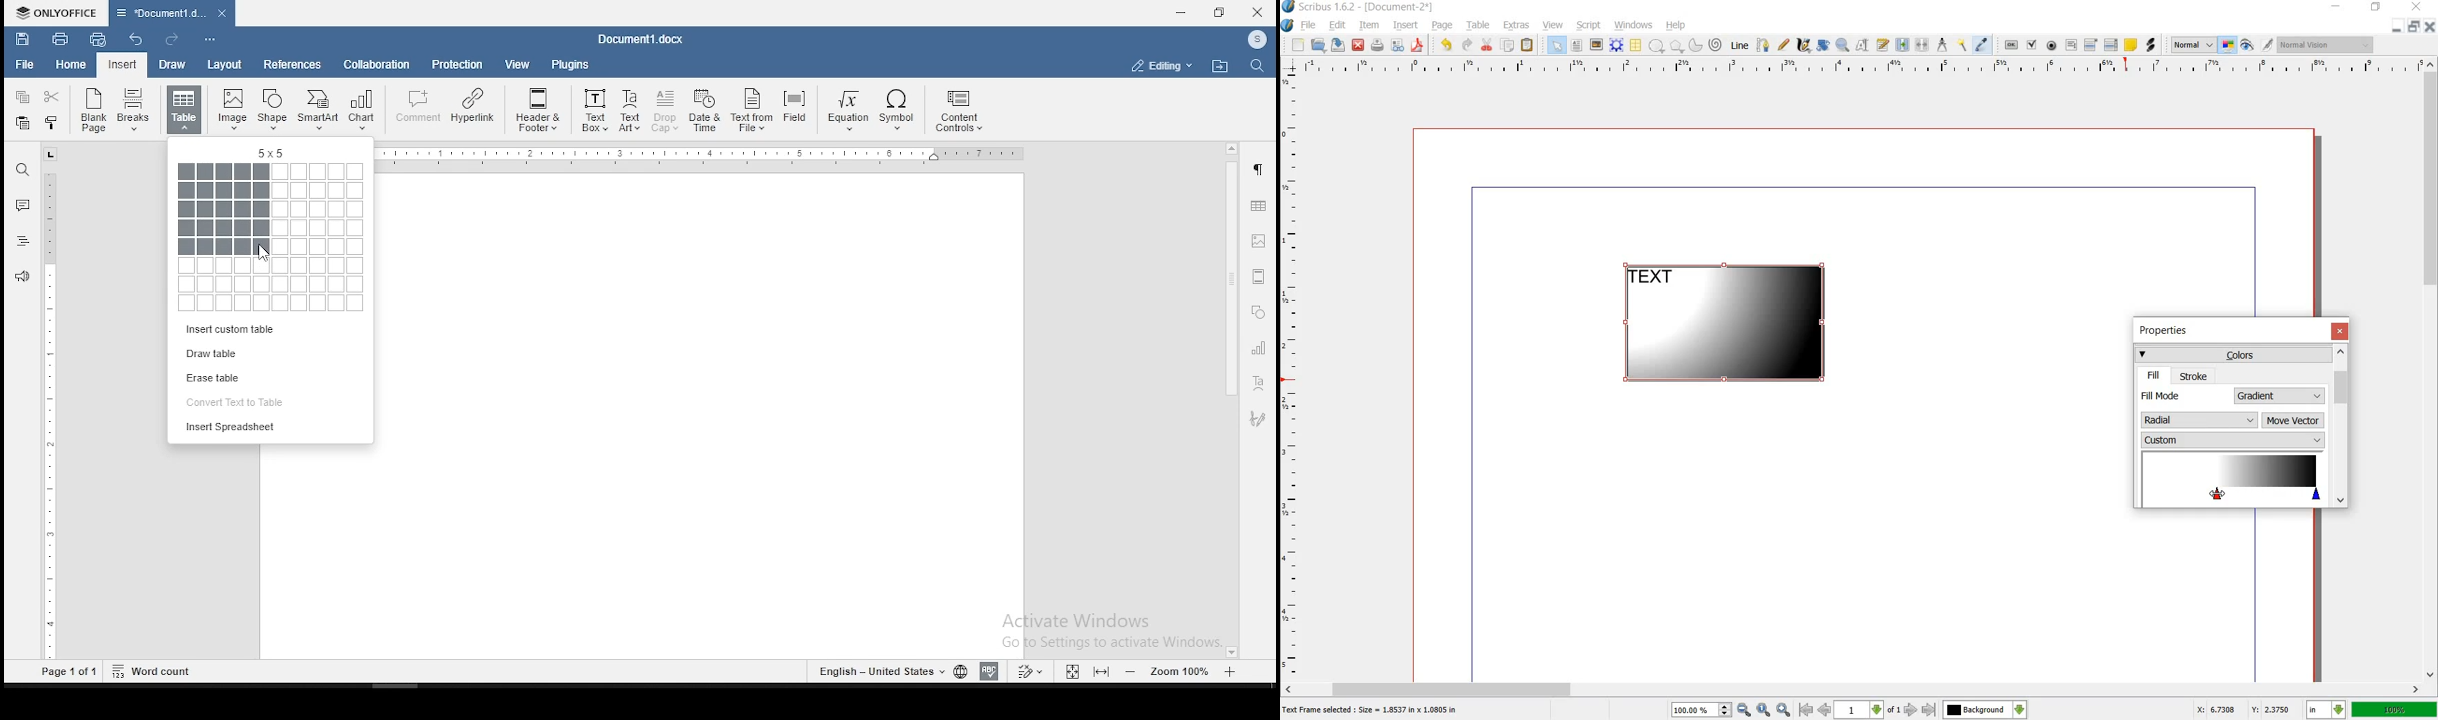 Image resolution: width=2464 pixels, height=728 pixels. Describe the element at coordinates (2268, 46) in the screenshot. I see `edit in preview mode` at that location.